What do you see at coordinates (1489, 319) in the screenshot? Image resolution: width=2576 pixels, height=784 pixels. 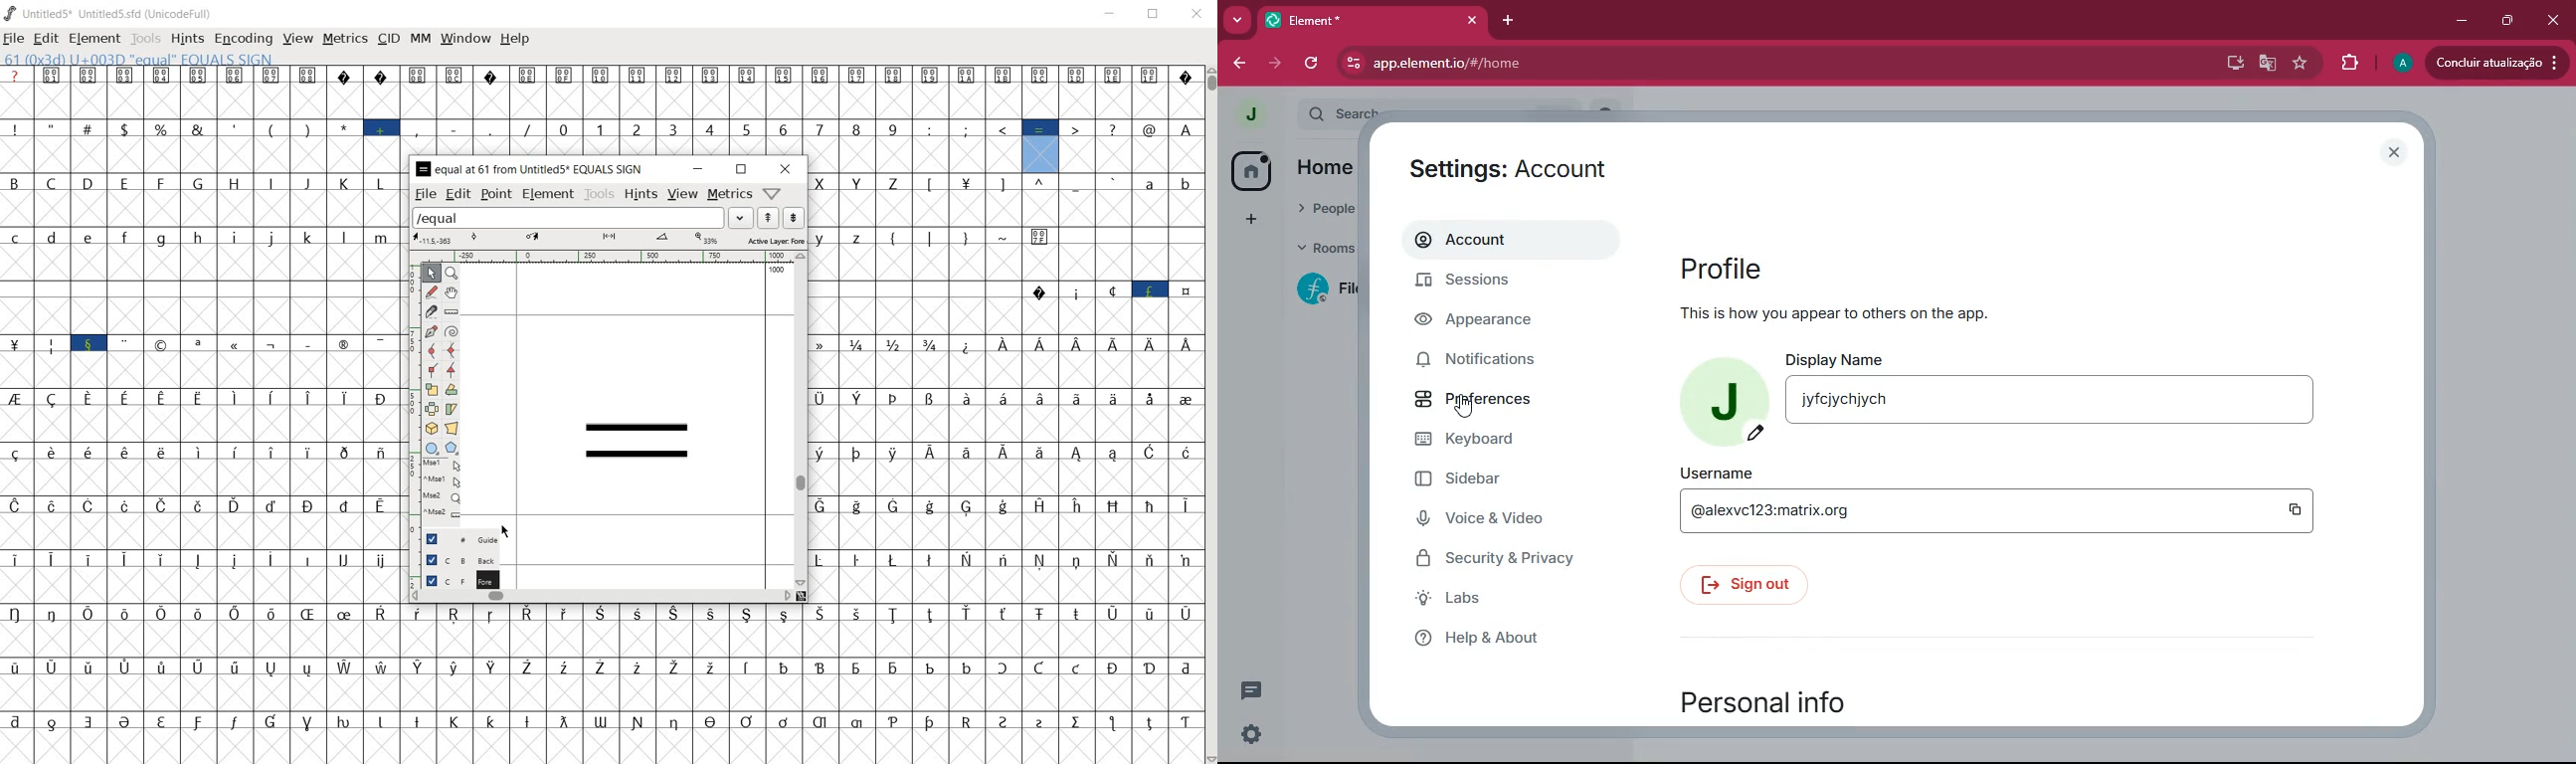 I see `appearance` at bounding box center [1489, 319].